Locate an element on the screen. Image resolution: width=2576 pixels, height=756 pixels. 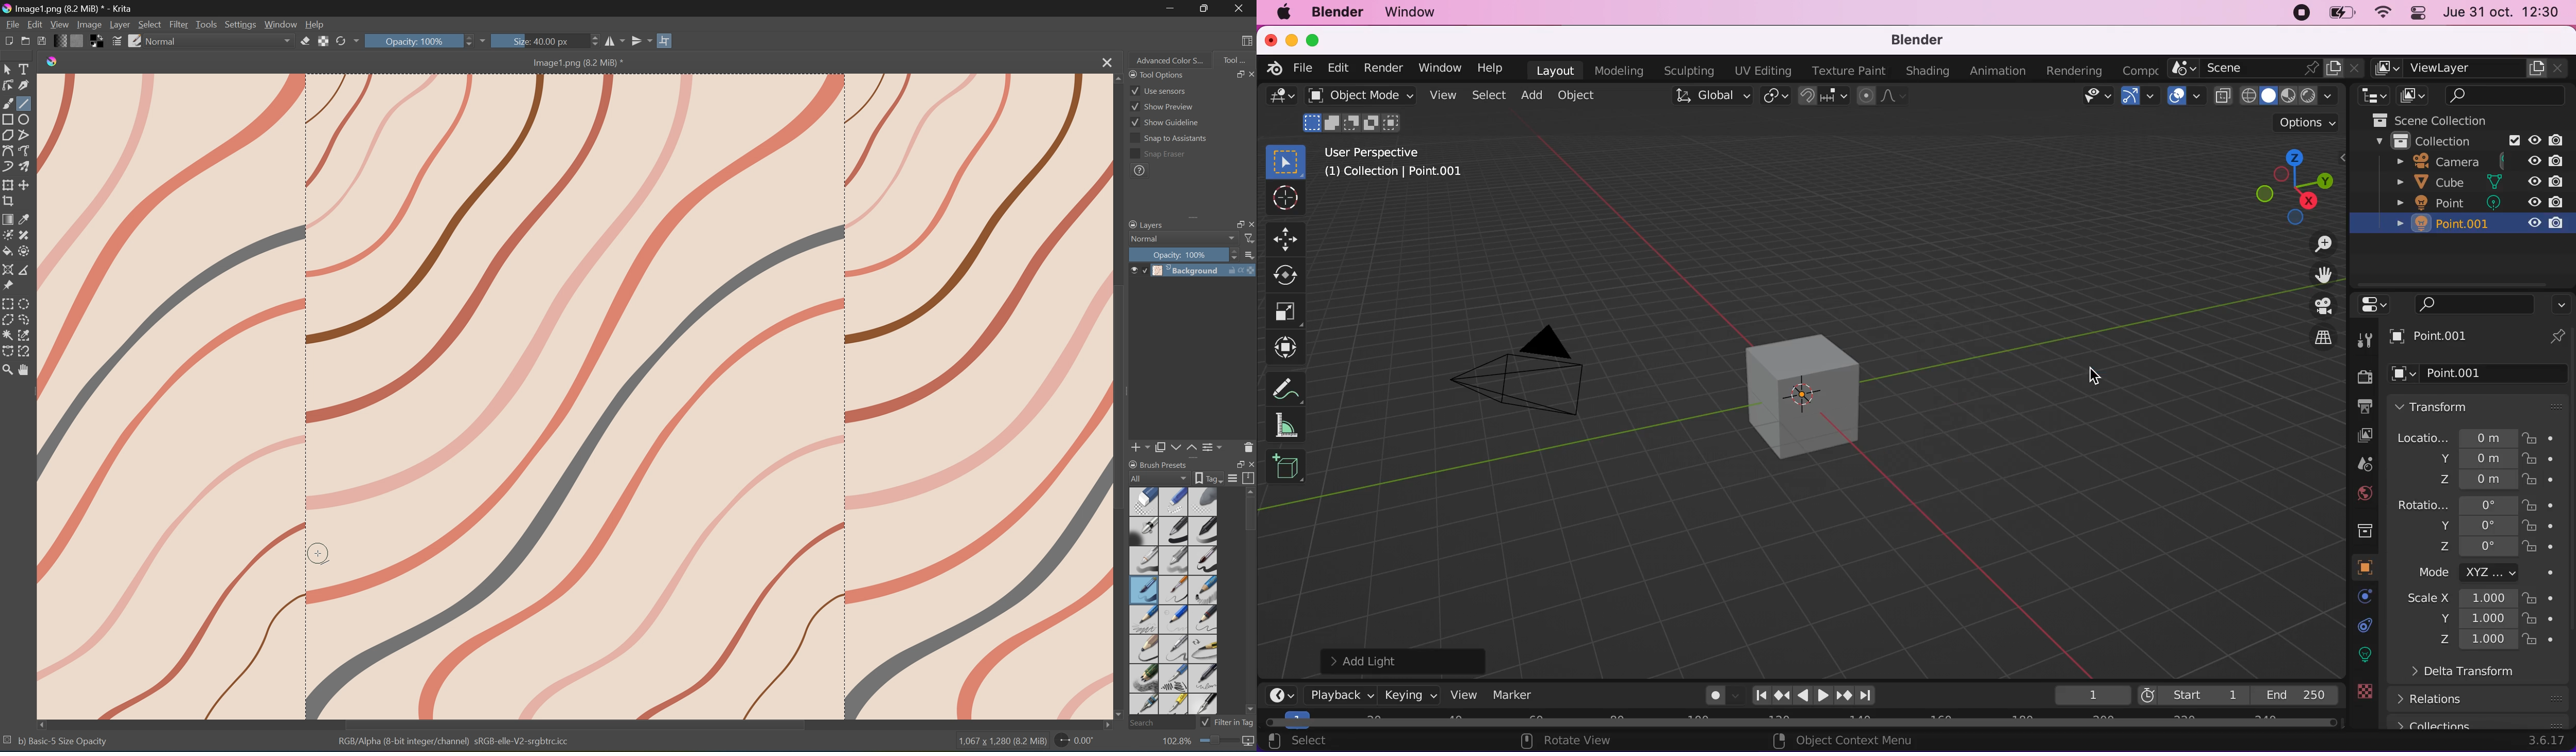
recording stopped is located at coordinates (2303, 13).